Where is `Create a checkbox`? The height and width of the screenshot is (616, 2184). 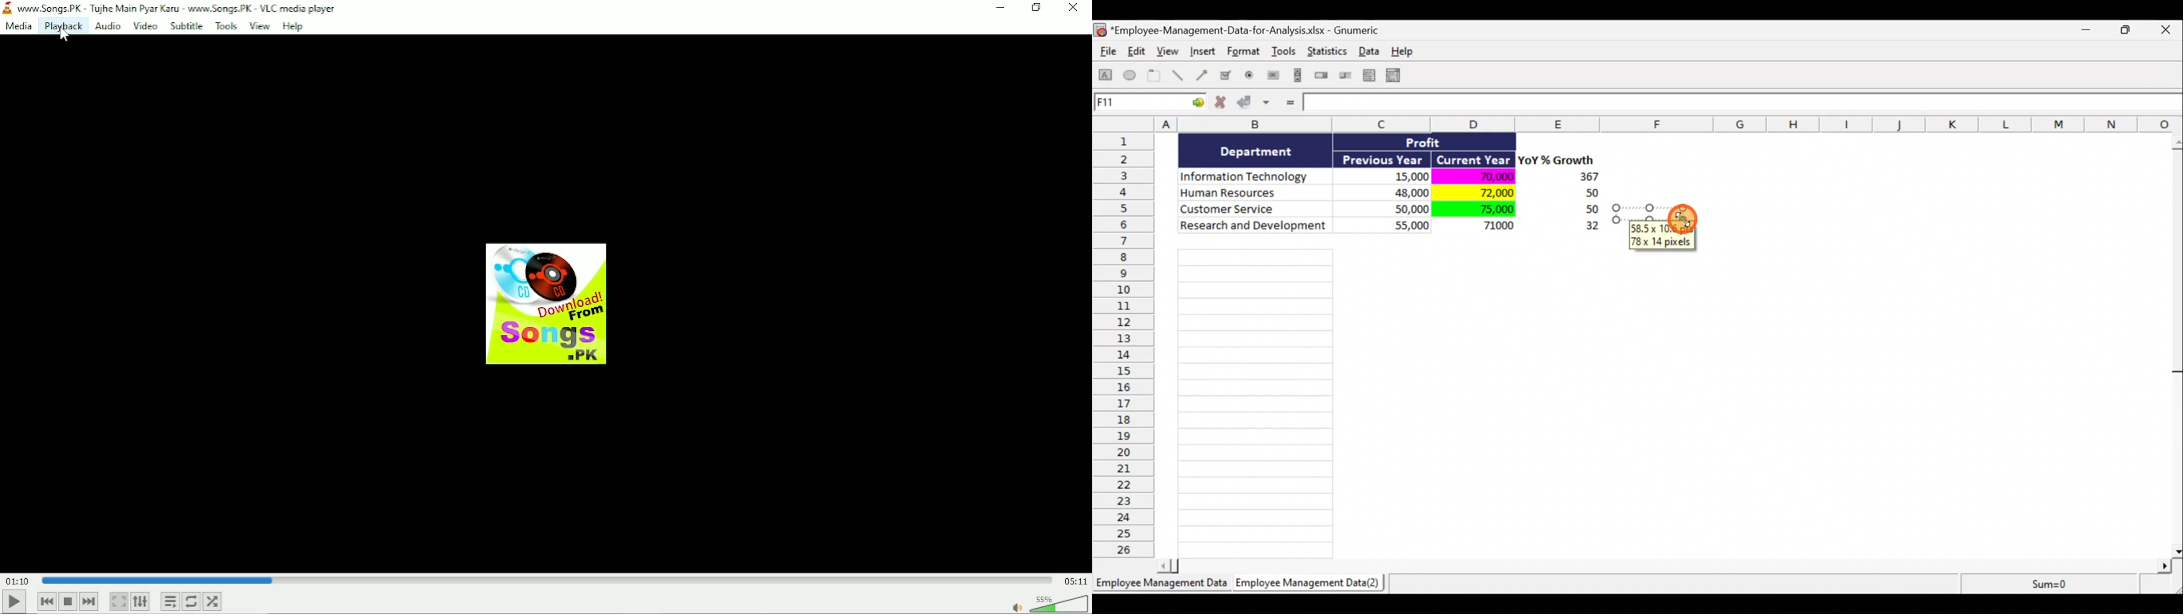
Create a checkbox is located at coordinates (1226, 75).